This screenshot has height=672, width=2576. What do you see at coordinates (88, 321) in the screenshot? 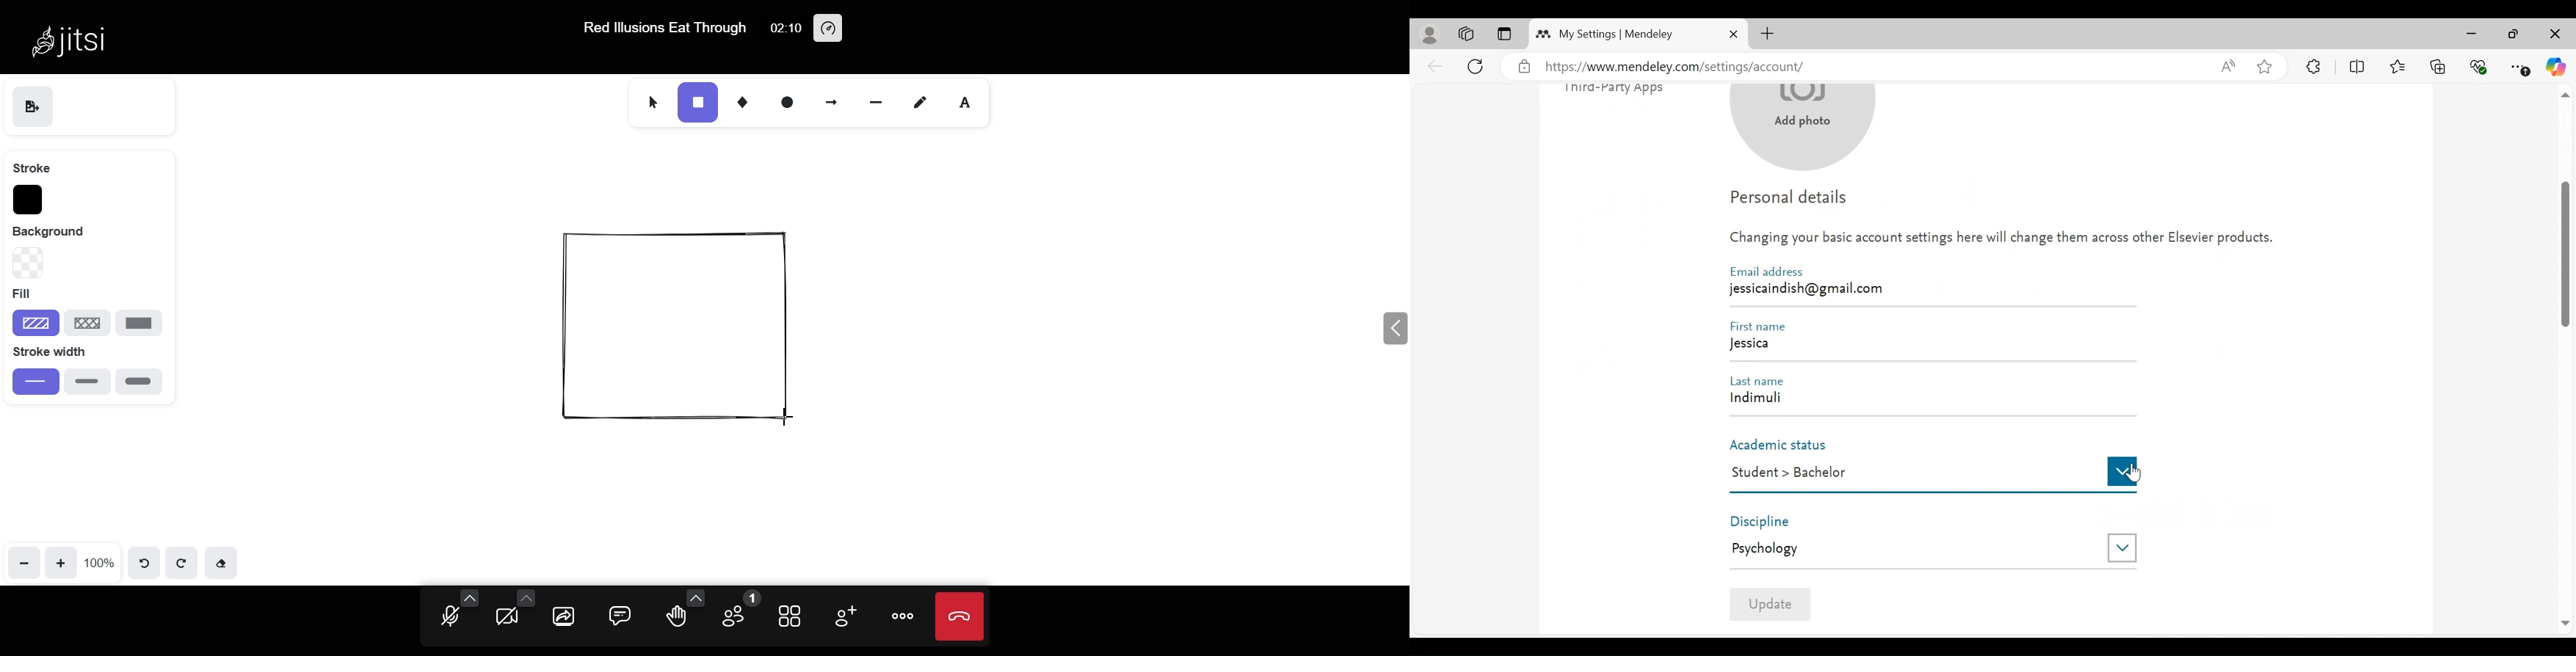
I see `cross hatch` at bounding box center [88, 321].